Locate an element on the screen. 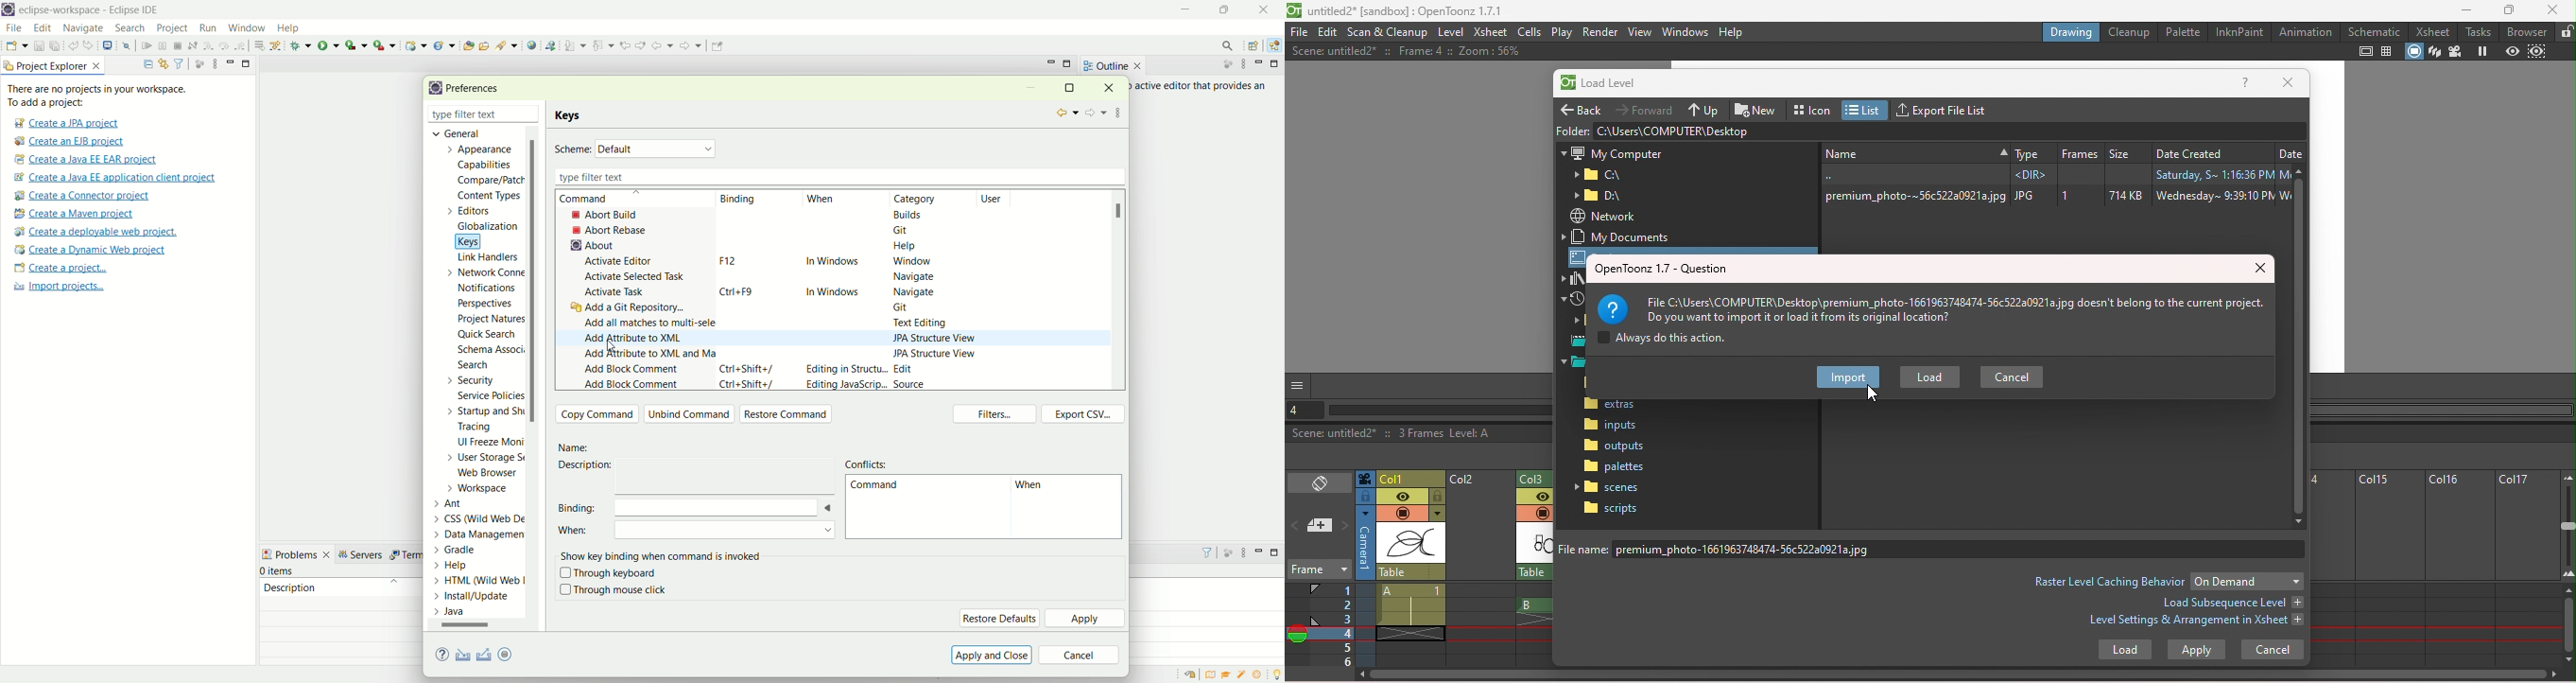 This screenshot has height=700, width=2576. copy command is located at coordinates (598, 414).